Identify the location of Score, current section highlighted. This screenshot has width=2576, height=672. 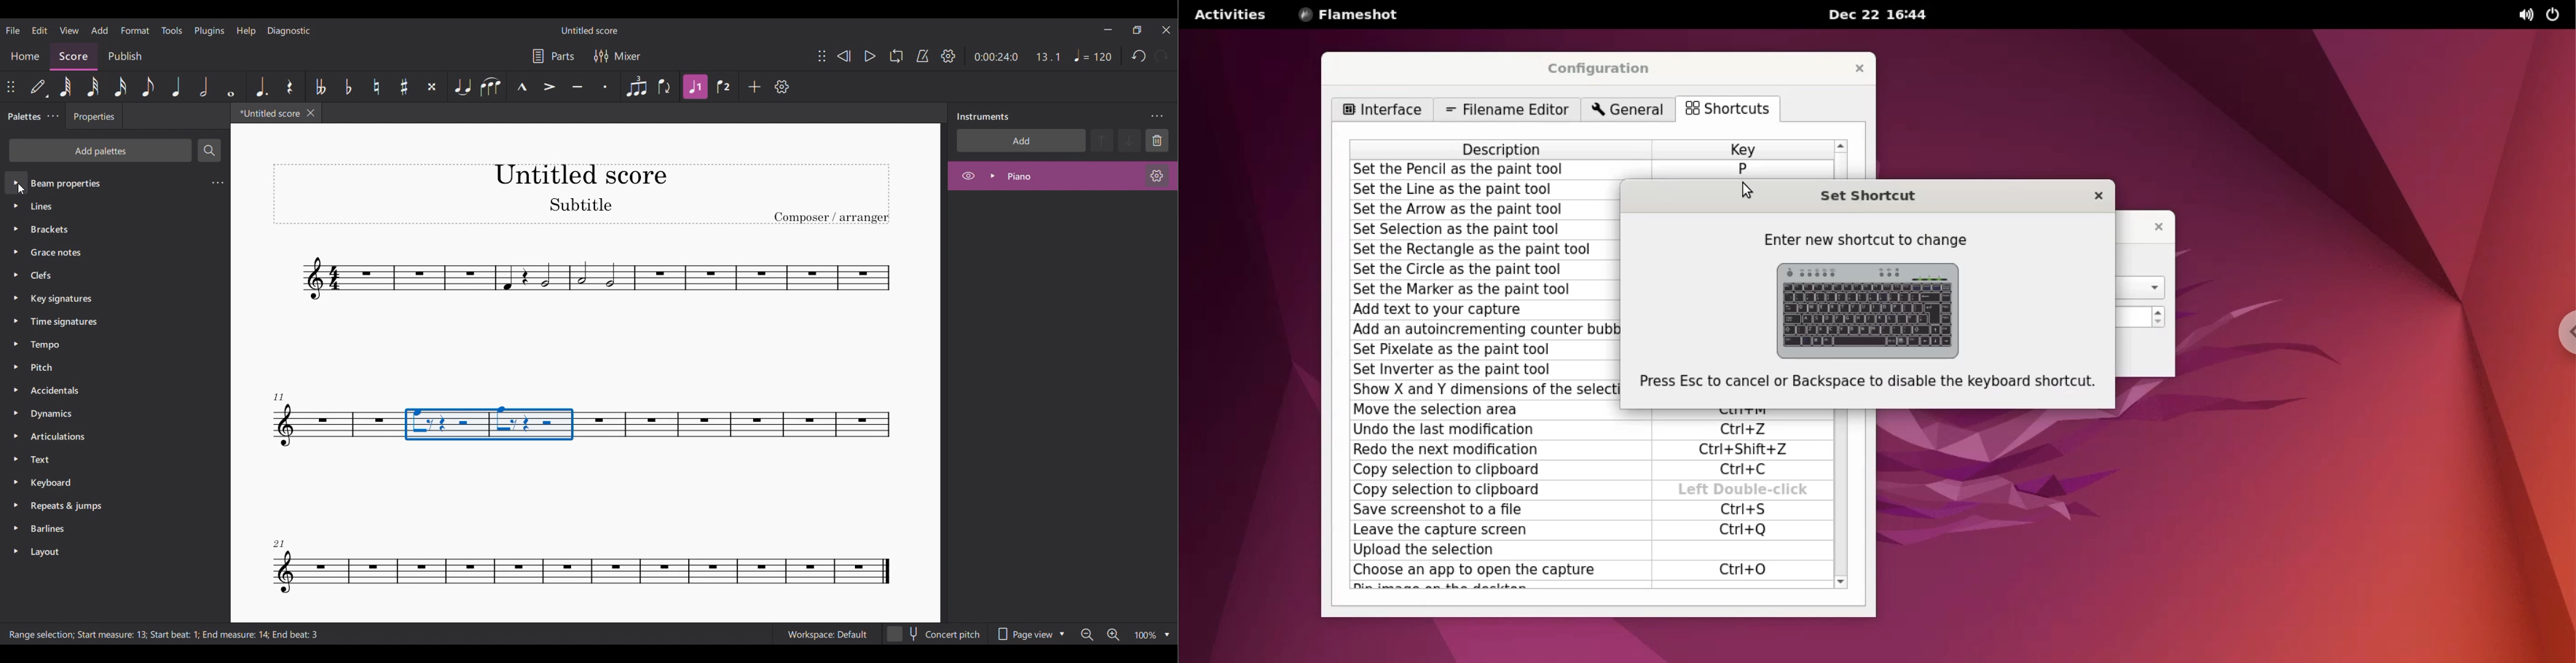
(74, 54).